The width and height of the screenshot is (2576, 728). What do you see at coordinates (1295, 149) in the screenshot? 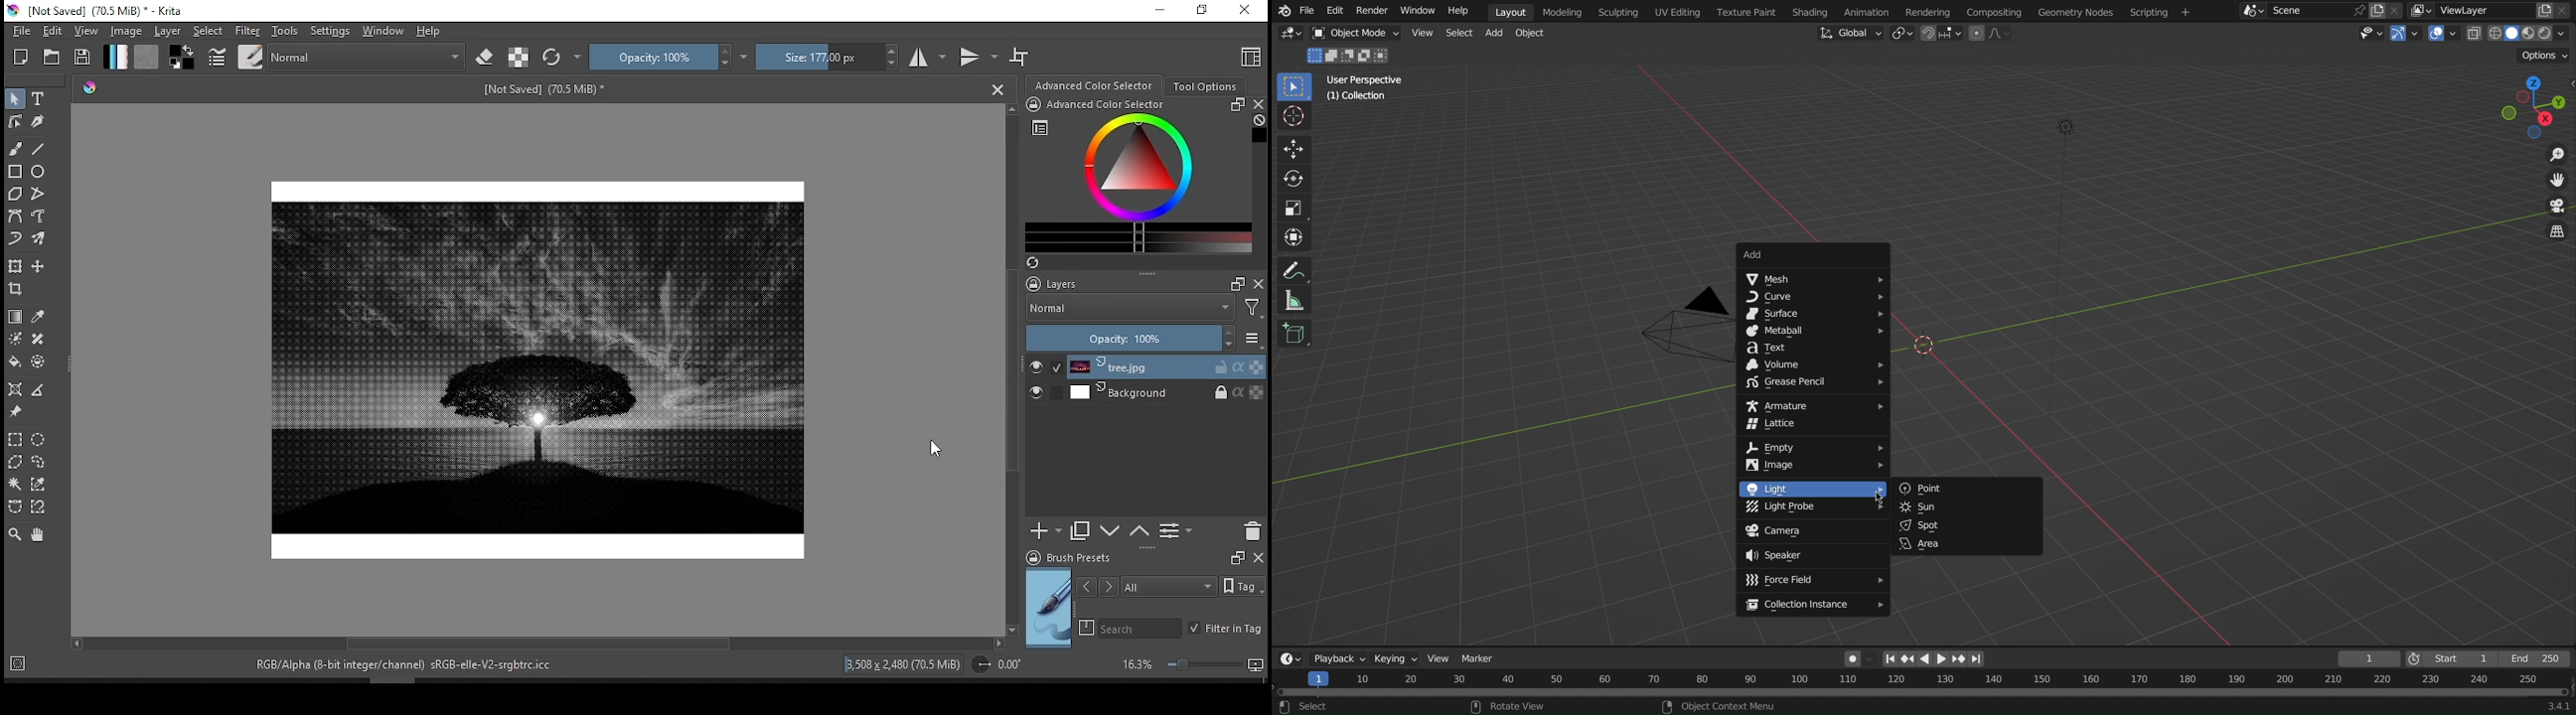
I see `Move` at bounding box center [1295, 149].